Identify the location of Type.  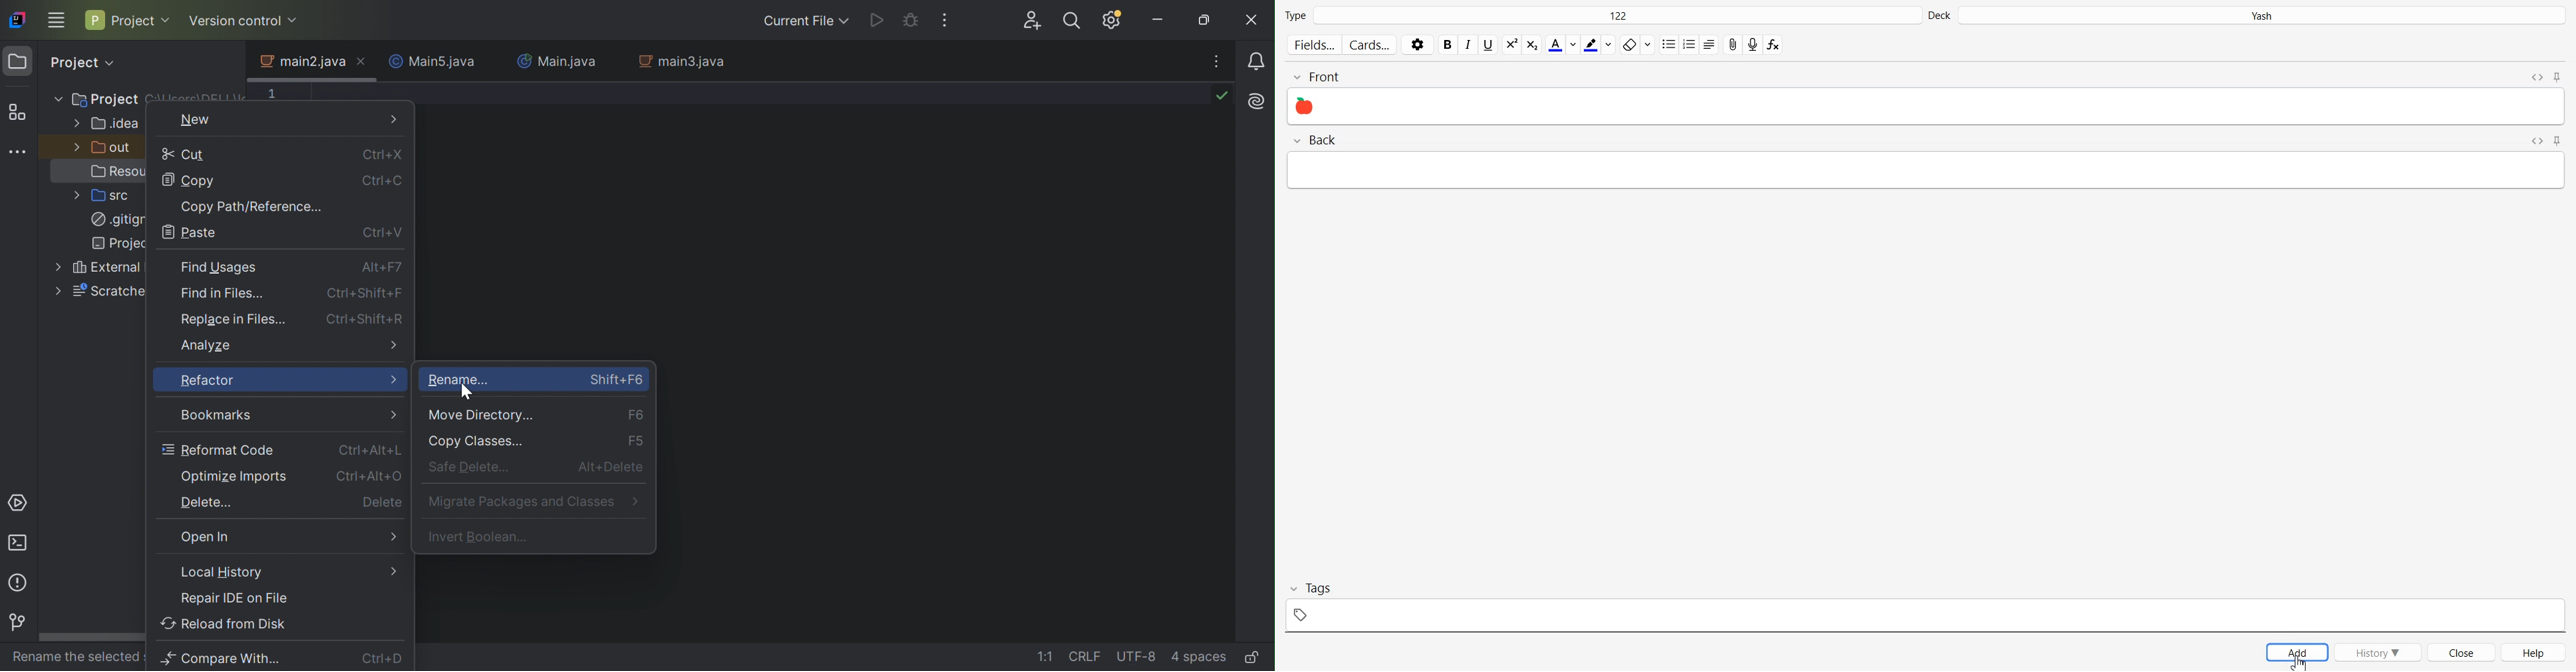
(1601, 16).